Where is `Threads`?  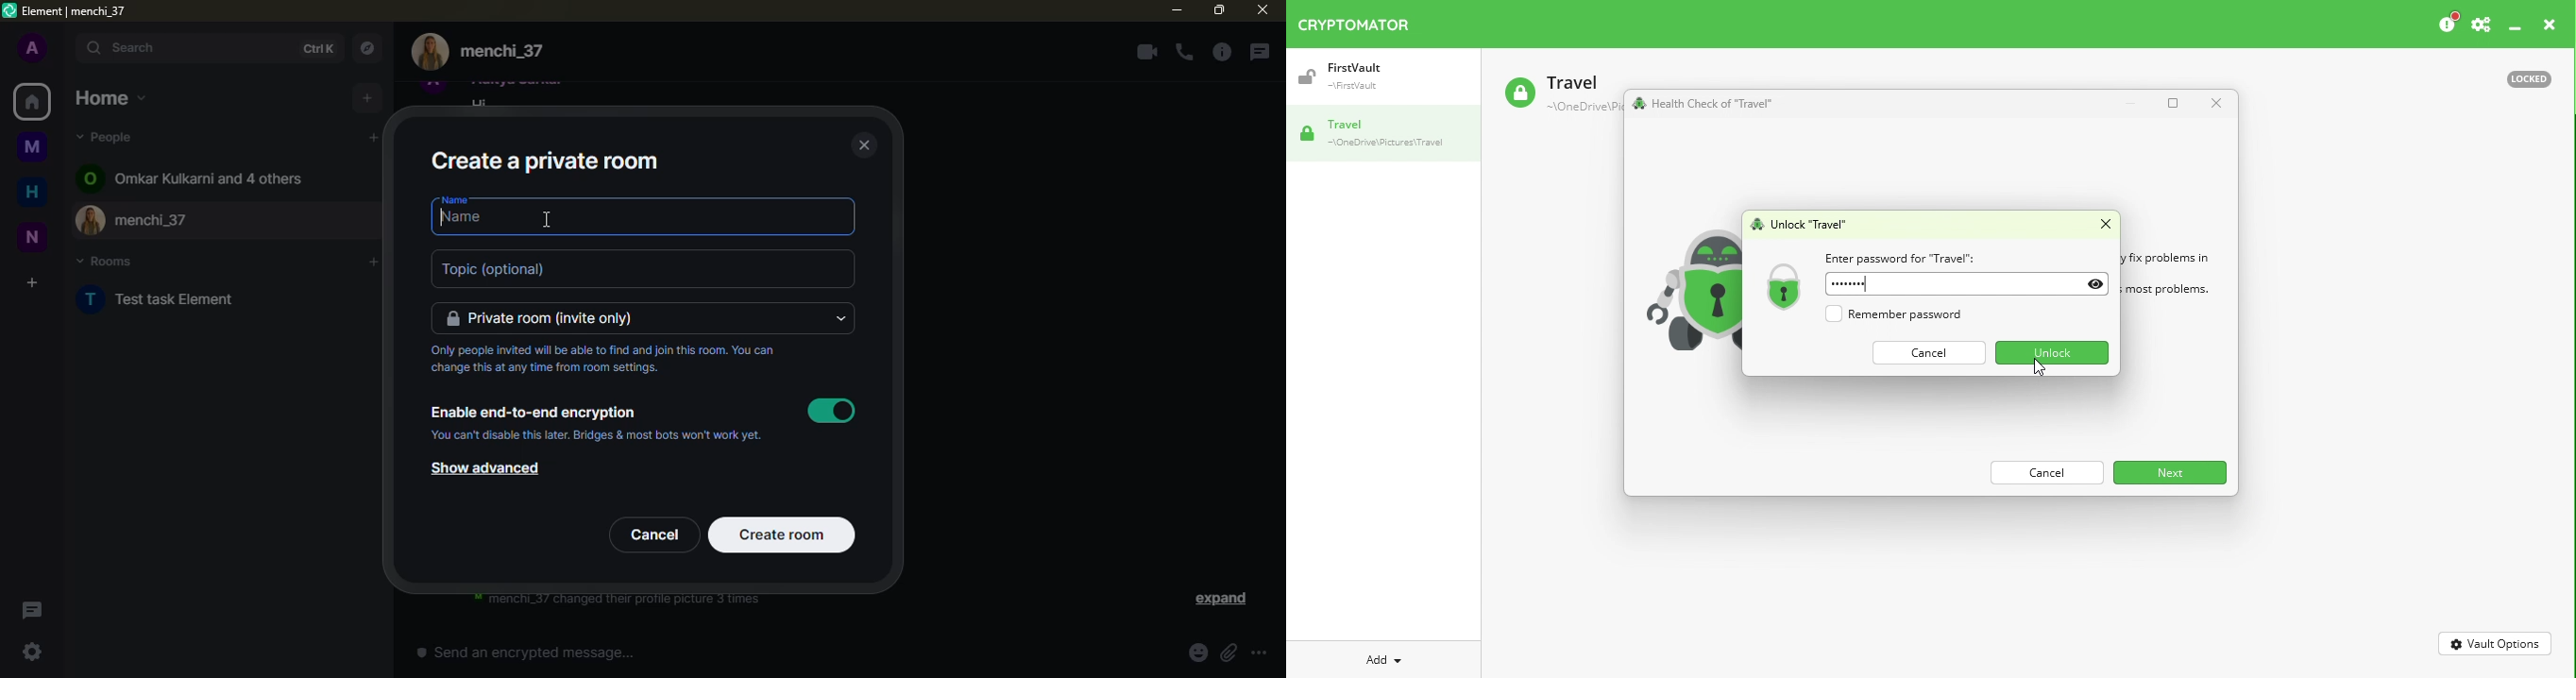
Threads is located at coordinates (33, 610).